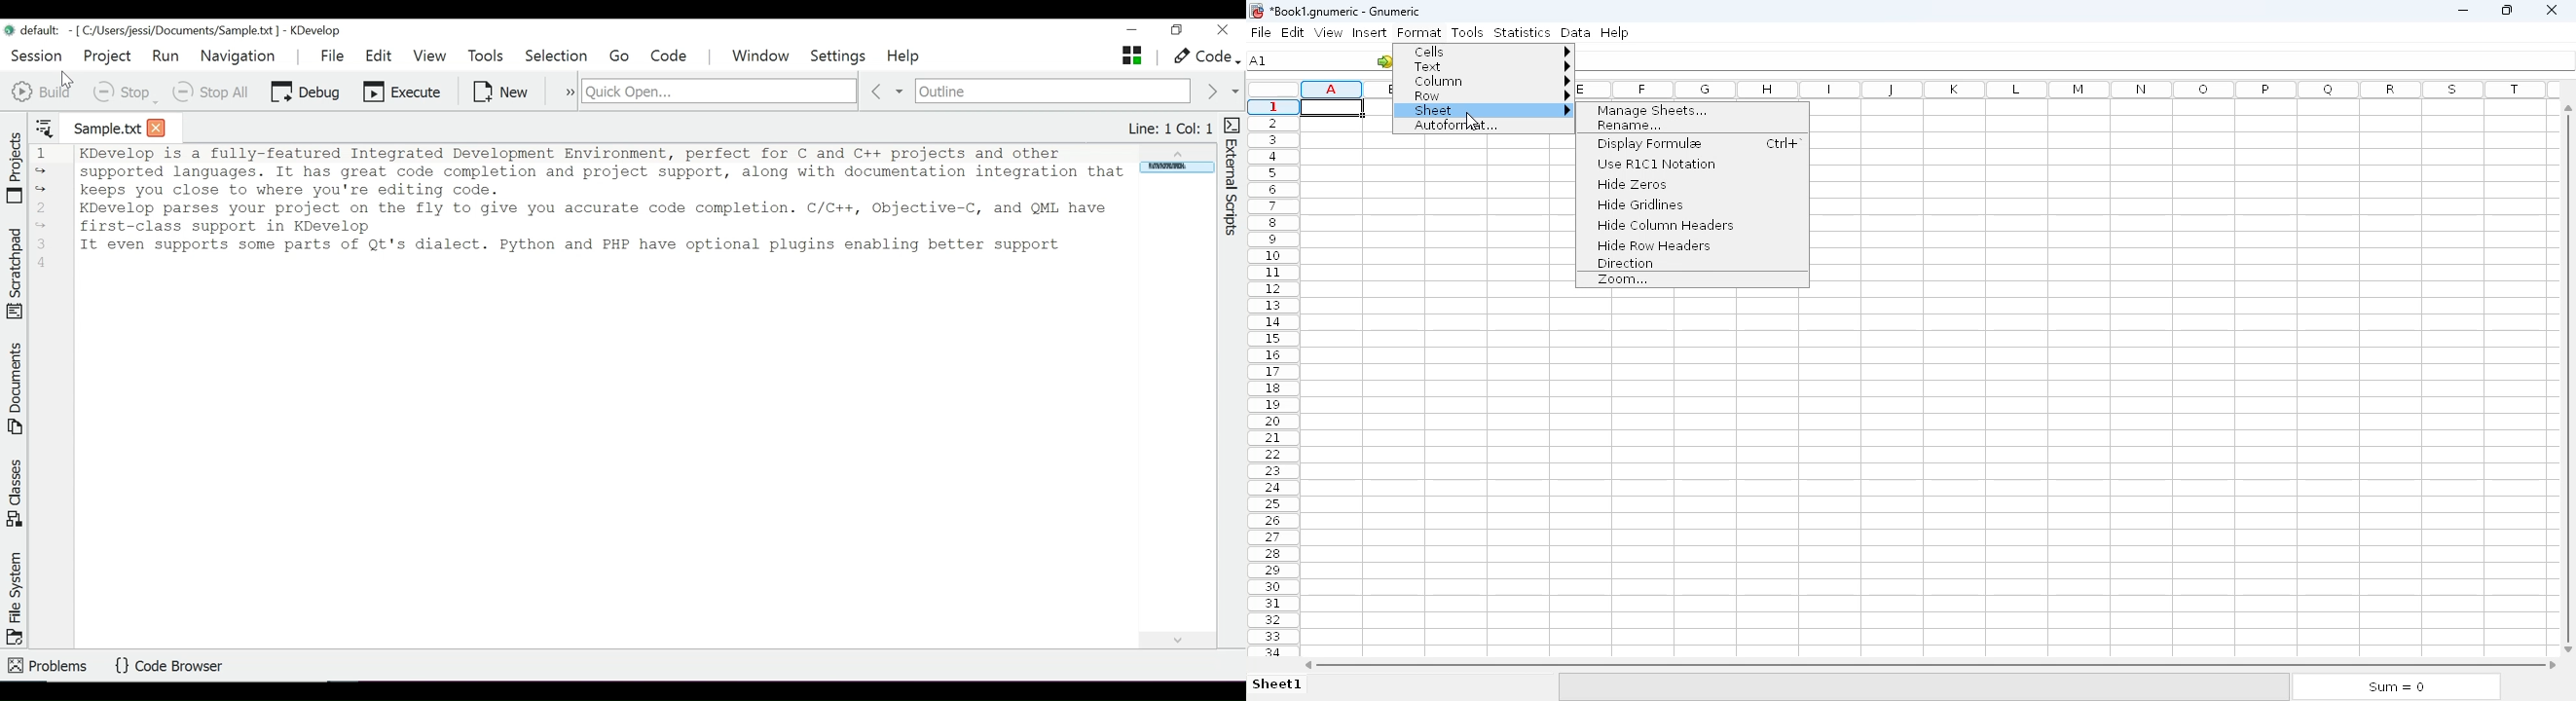  Describe the element at coordinates (910, 58) in the screenshot. I see `Help` at that location.